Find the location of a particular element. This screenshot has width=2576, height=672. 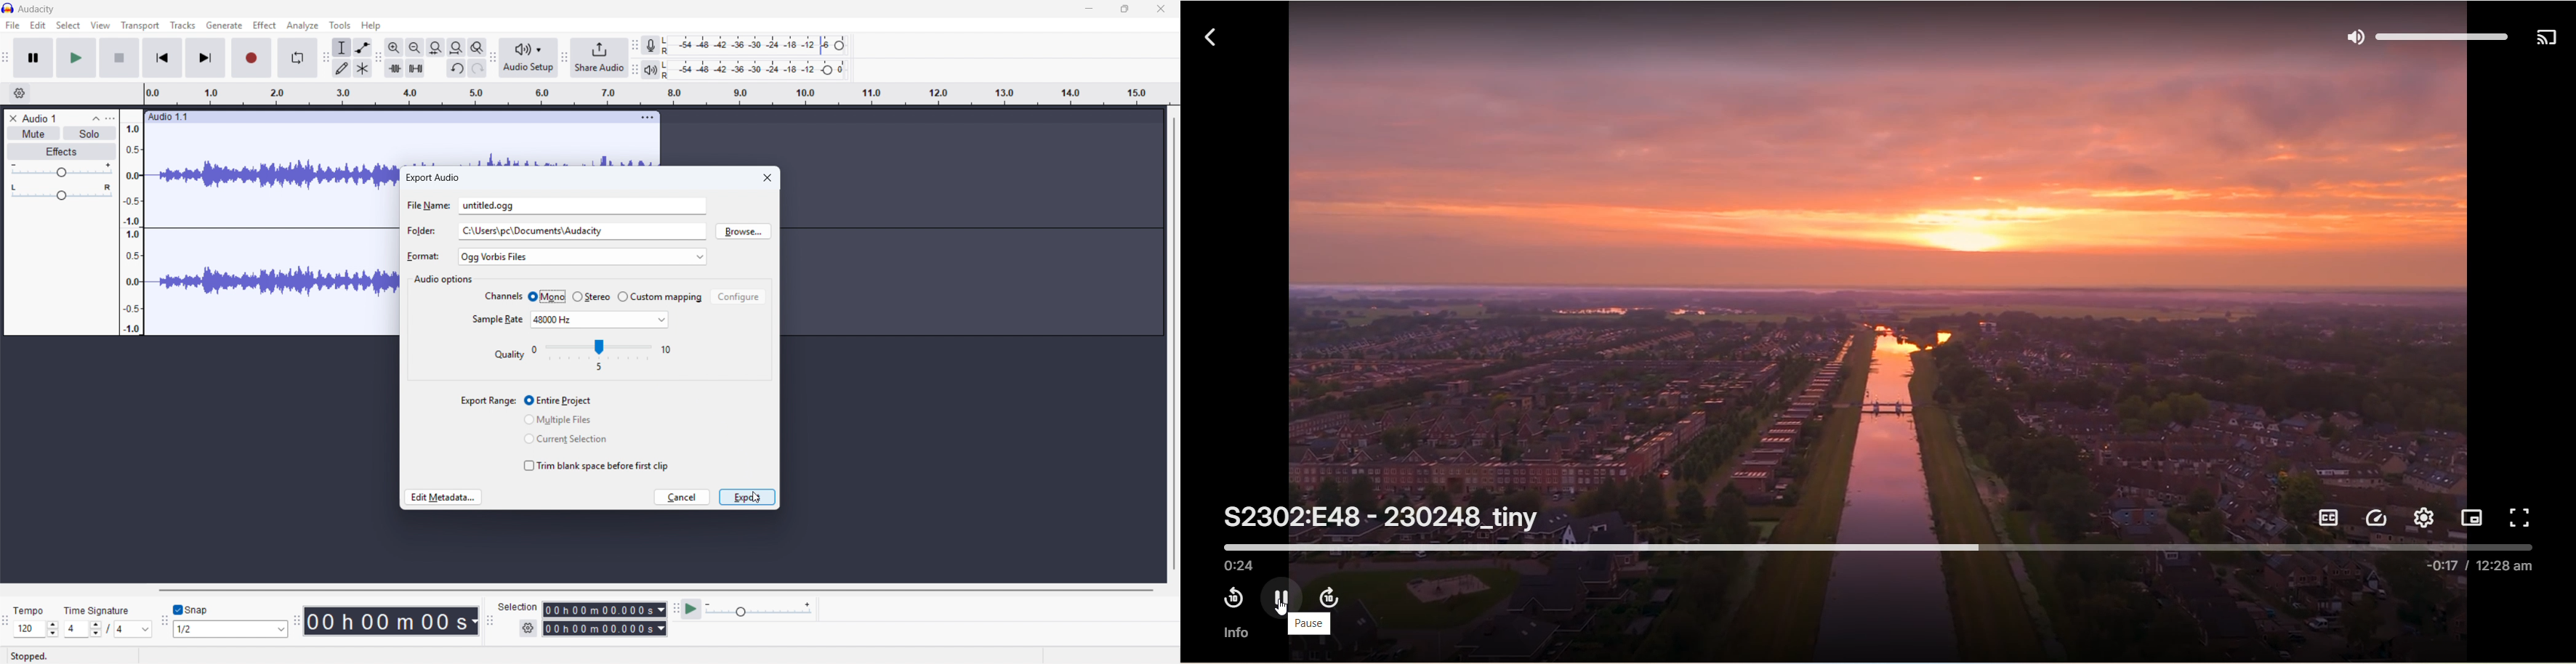

View  is located at coordinates (100, 26).